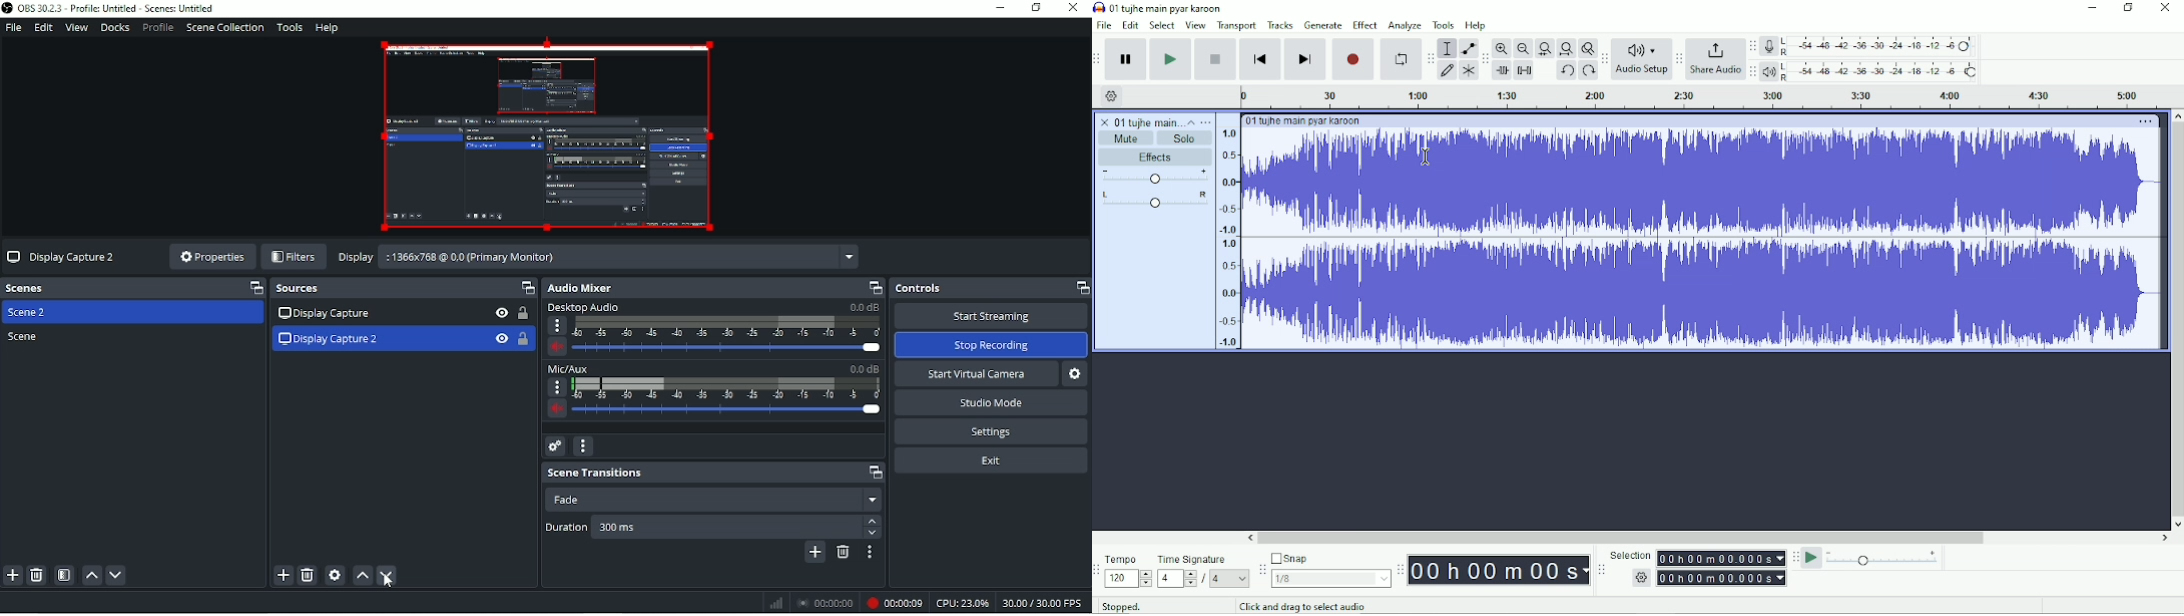  What do you see at coordinates (1603, 59) in the screenshot?
I see `Audacity audio setup tollbar` at bounding box center [1603, 59].